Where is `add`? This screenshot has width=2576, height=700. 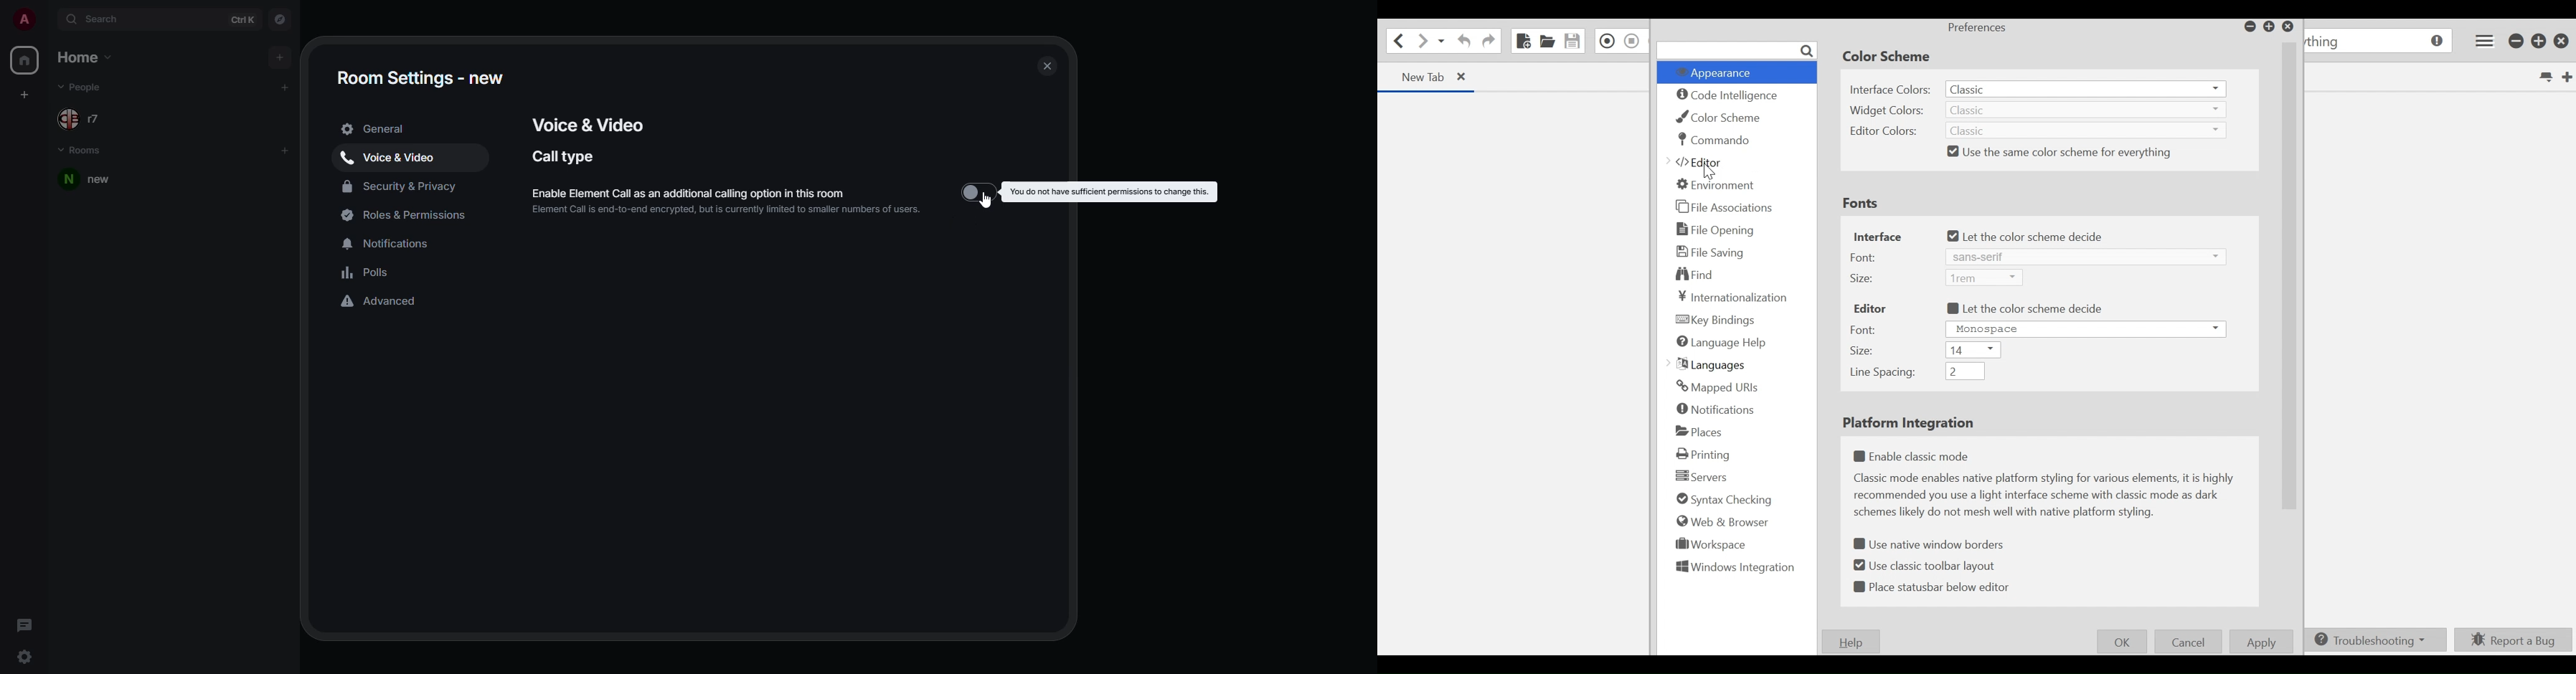
add is located at coordinates (288, 150).